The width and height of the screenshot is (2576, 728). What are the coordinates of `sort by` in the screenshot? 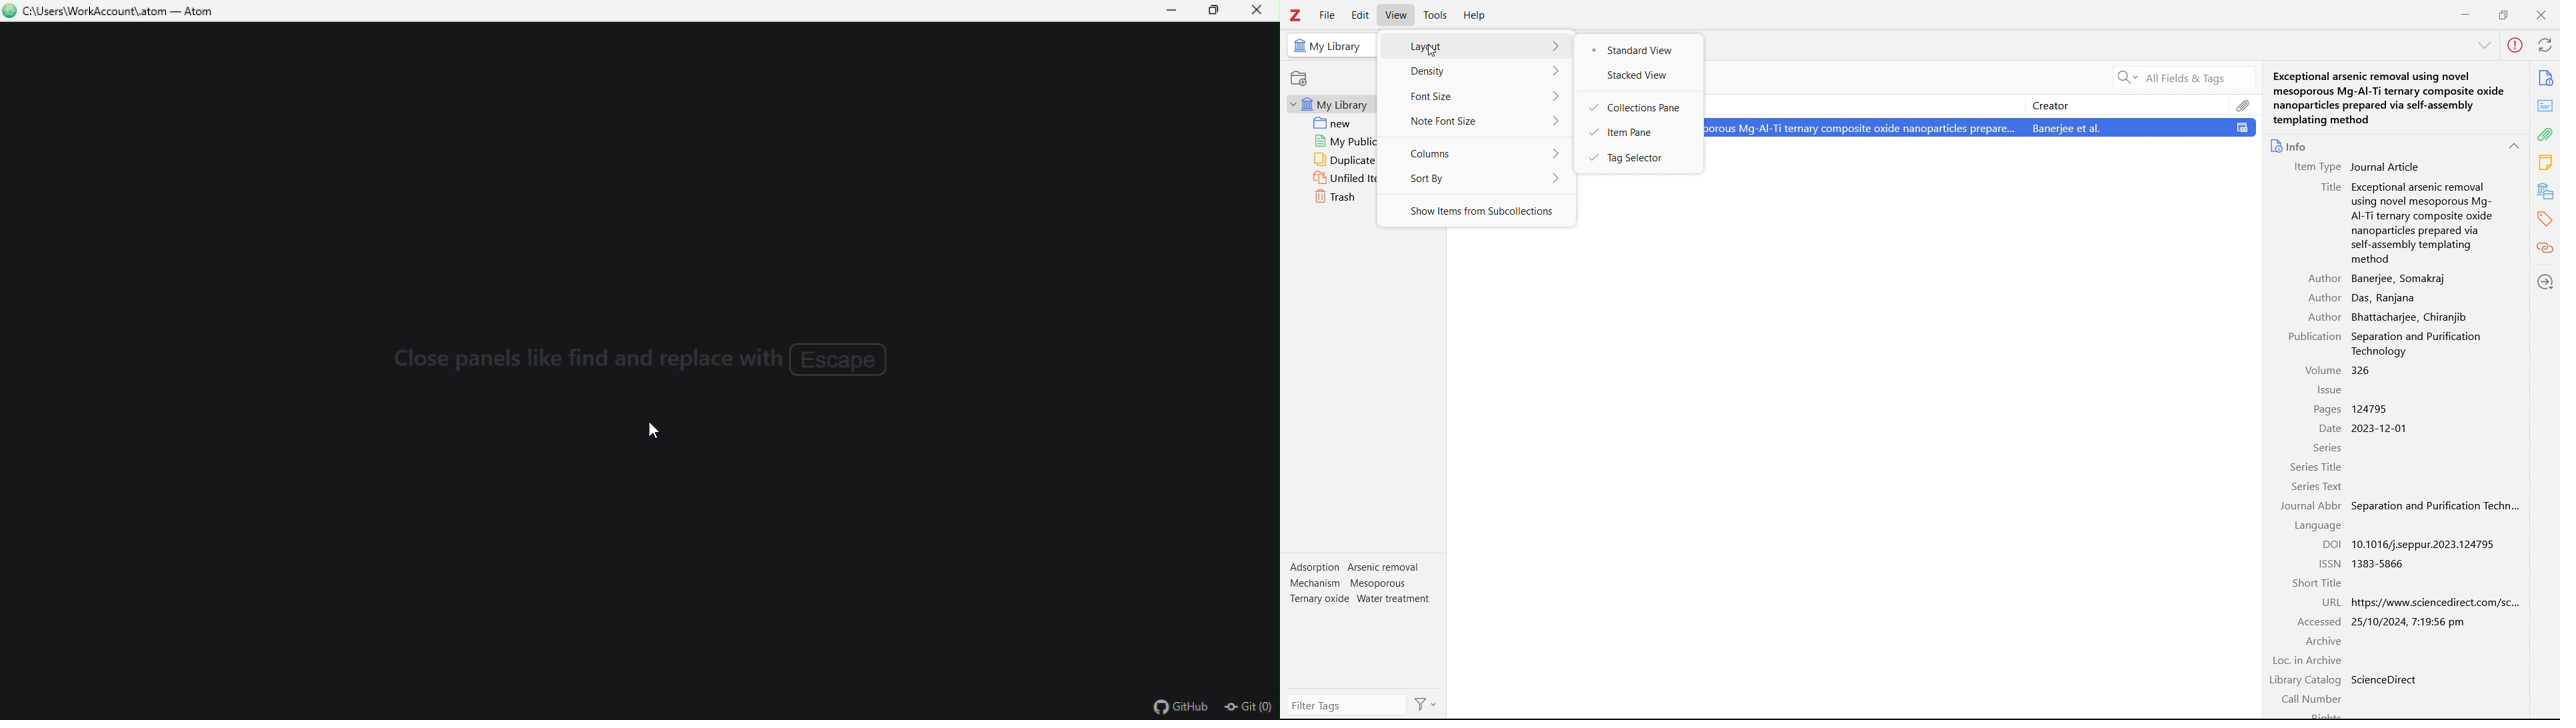 It's located at (1476, 177).